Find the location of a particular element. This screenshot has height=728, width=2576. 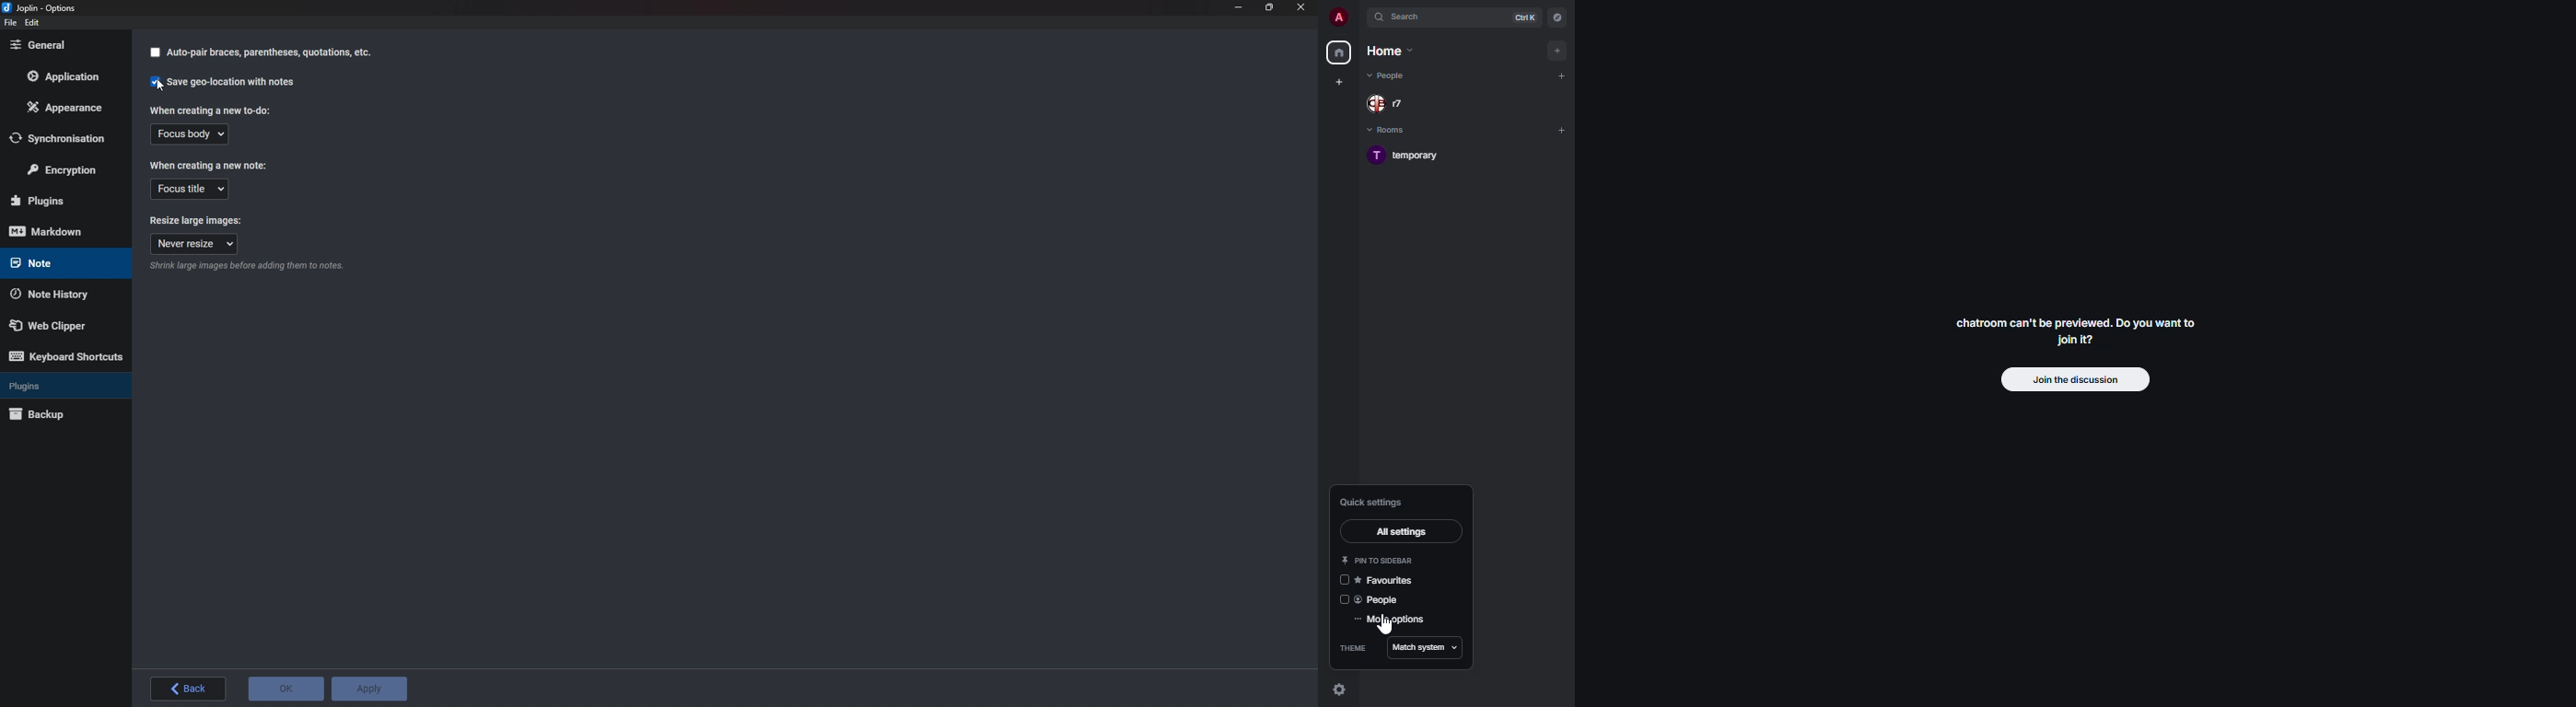

Encryption is located at coordinates (70, 167).